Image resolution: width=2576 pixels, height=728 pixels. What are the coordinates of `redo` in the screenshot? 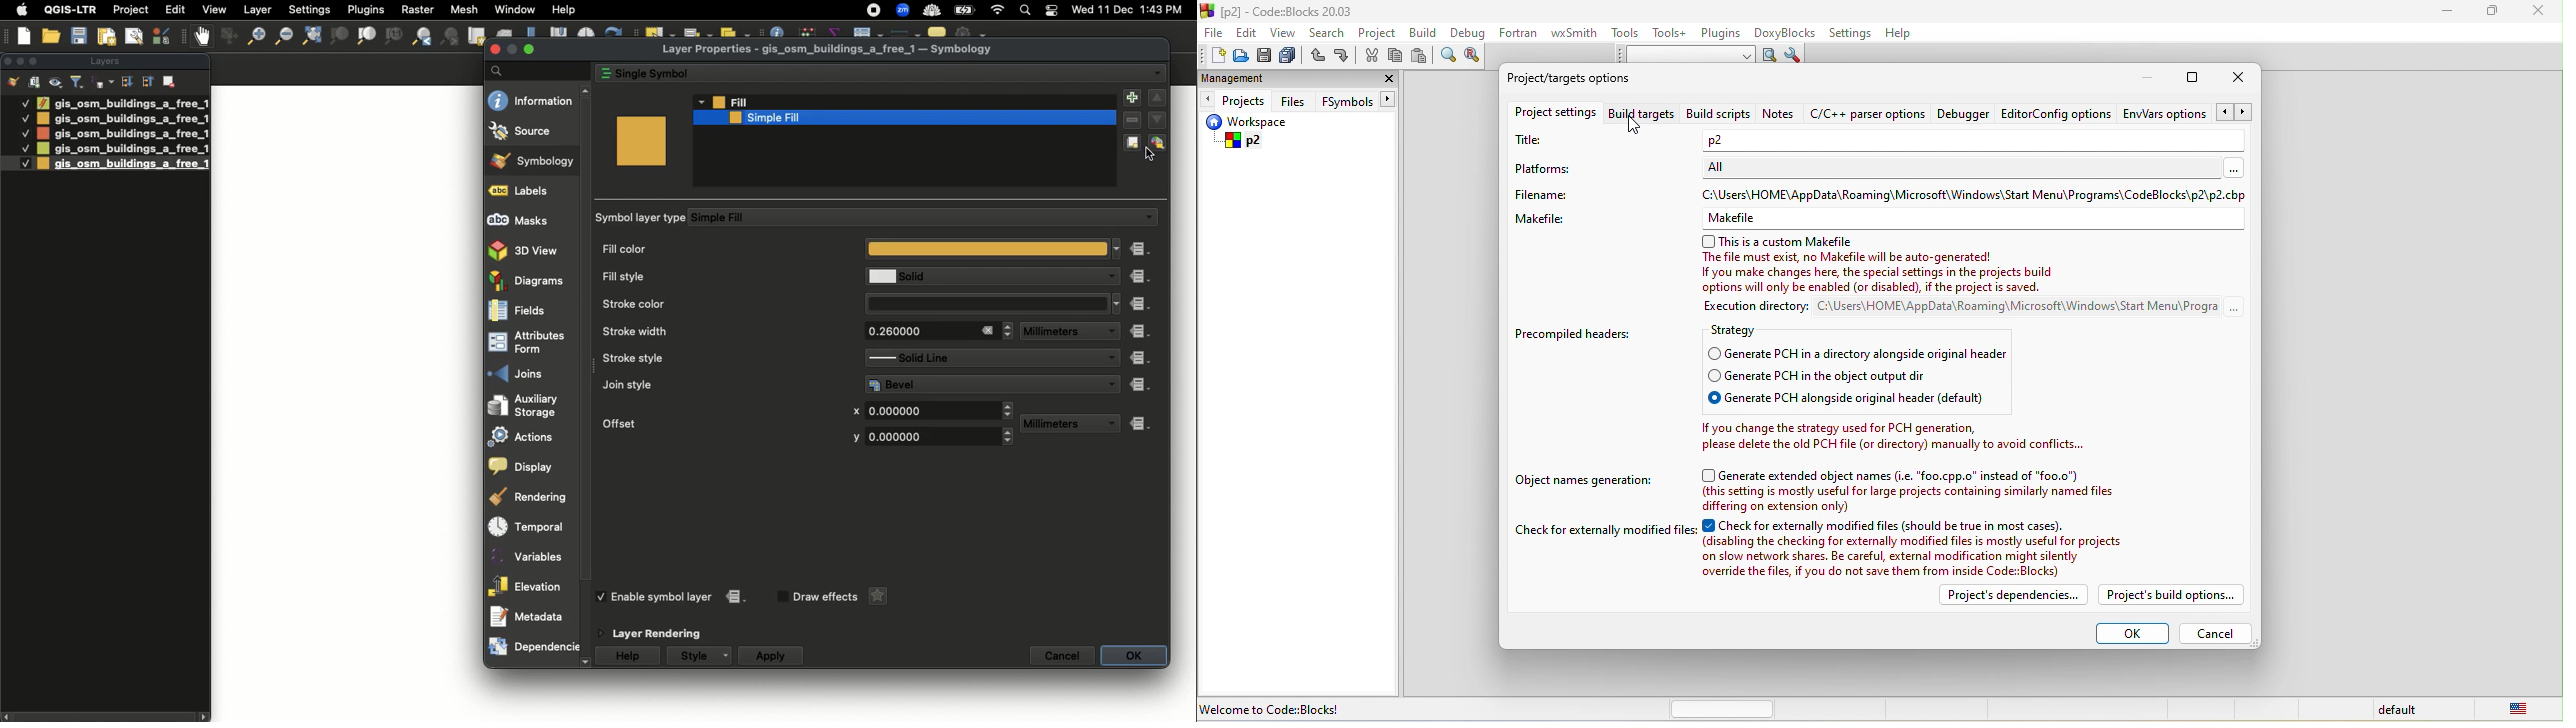 It's located at (1343, 57).